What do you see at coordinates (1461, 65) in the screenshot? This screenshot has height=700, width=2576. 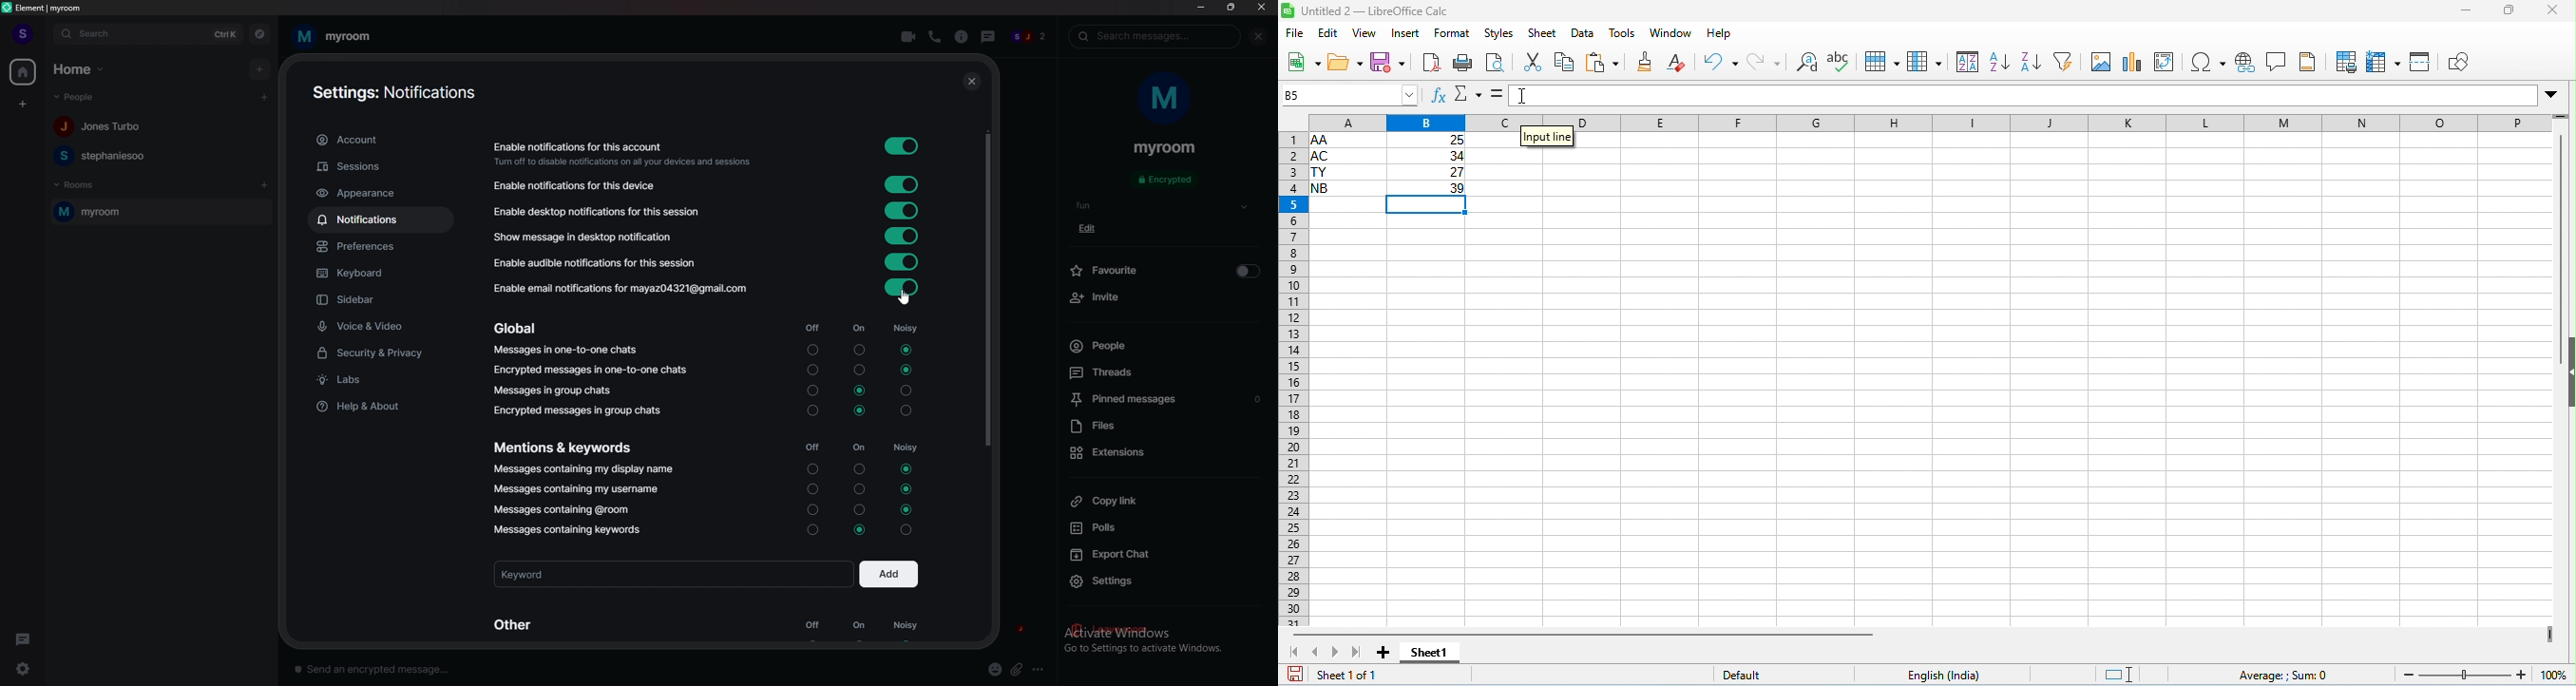 I see `print` at bounding box center [1461, 65].